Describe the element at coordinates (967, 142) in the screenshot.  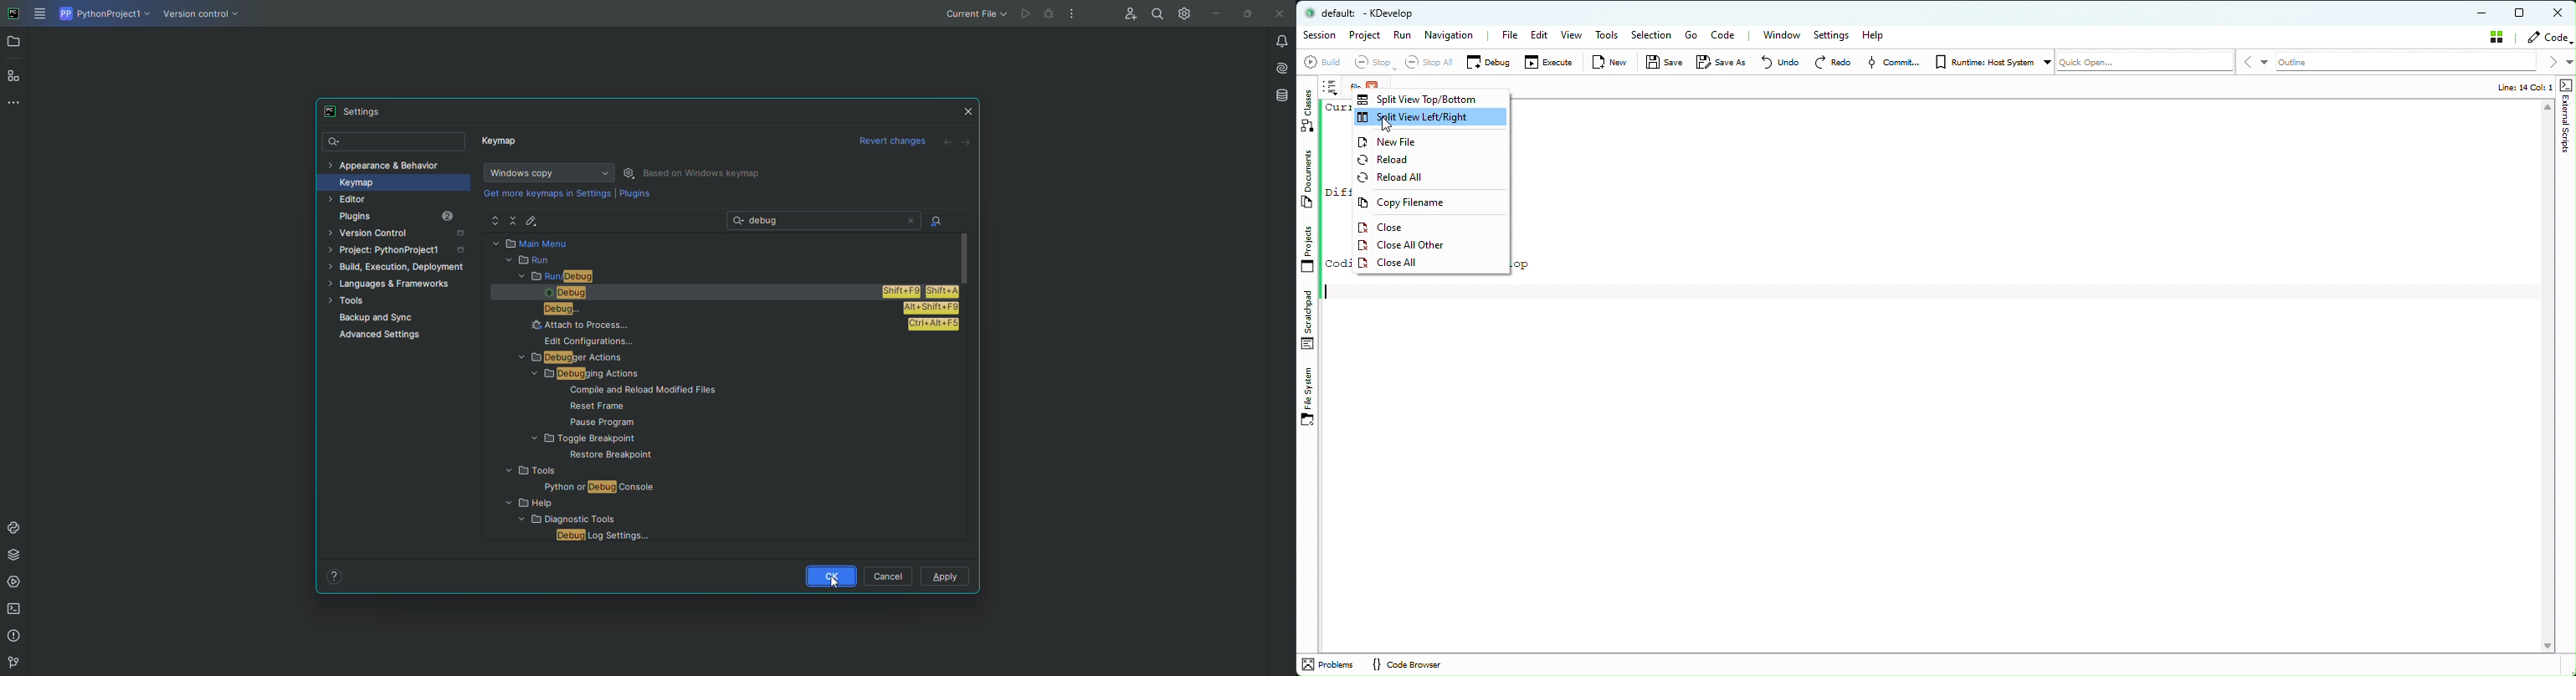
I see `Forward` at that location.